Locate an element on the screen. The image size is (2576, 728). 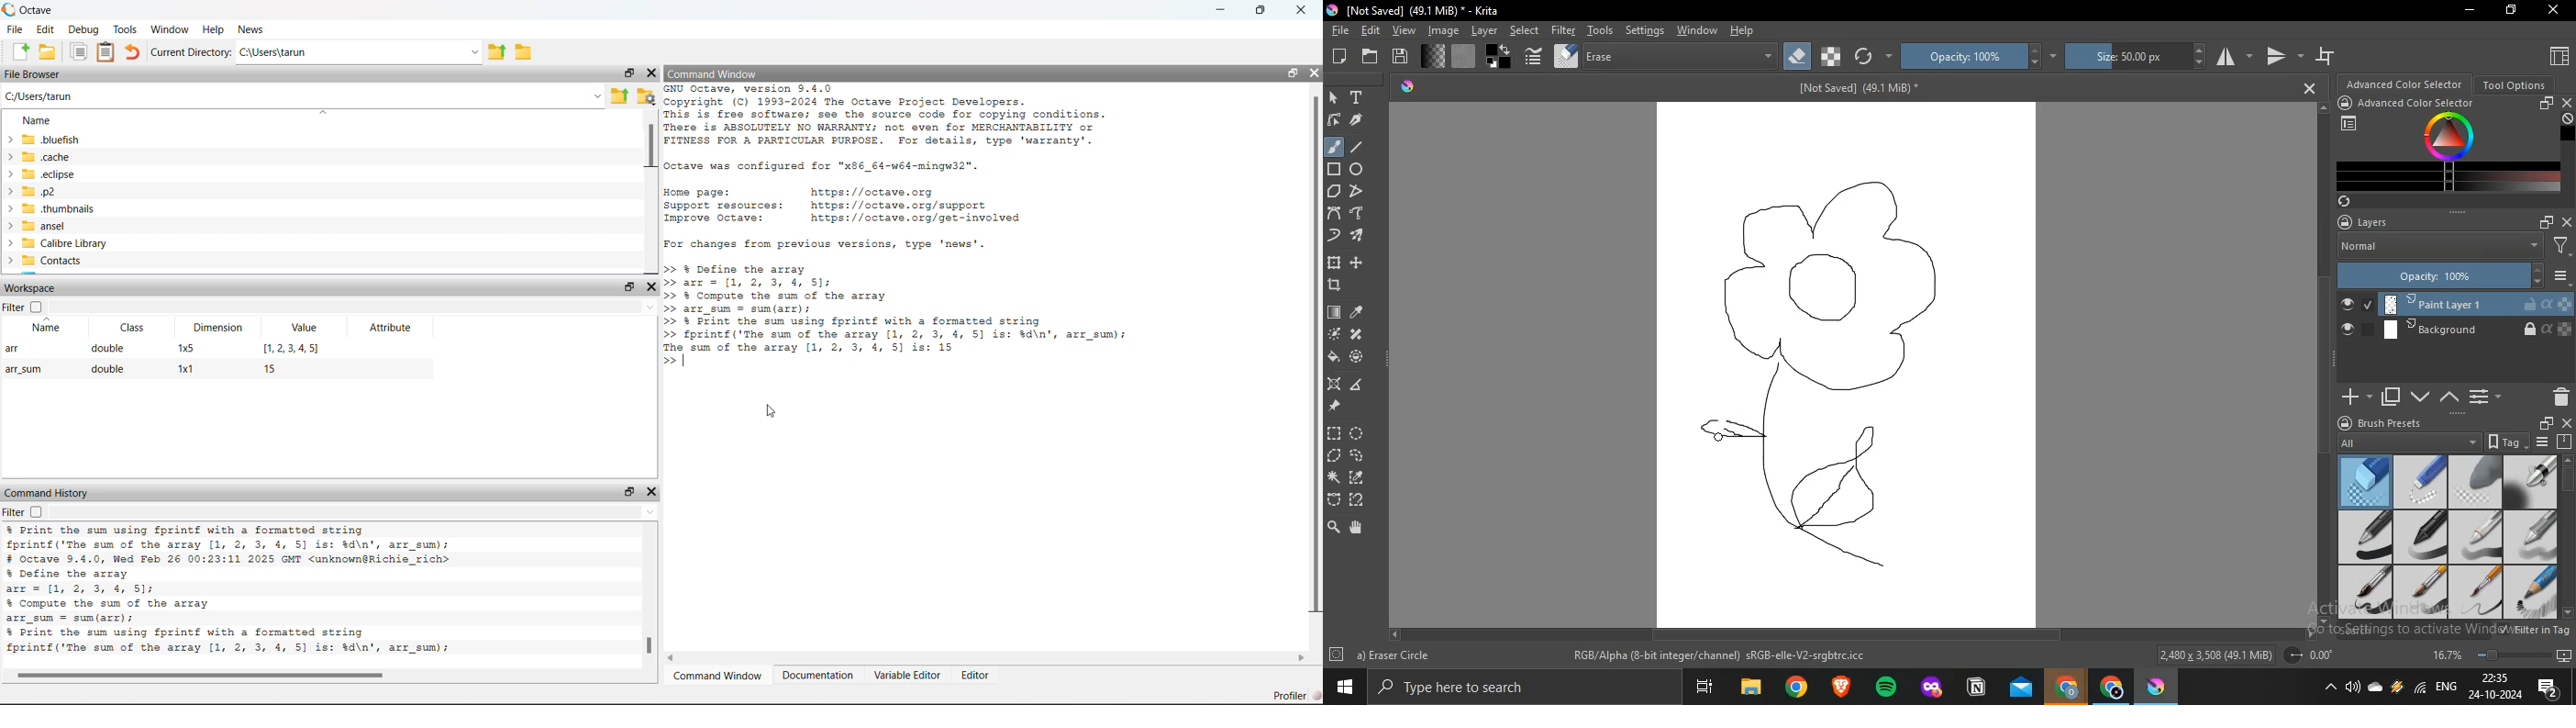
Scrollbar is located at coordinates (648, 646).